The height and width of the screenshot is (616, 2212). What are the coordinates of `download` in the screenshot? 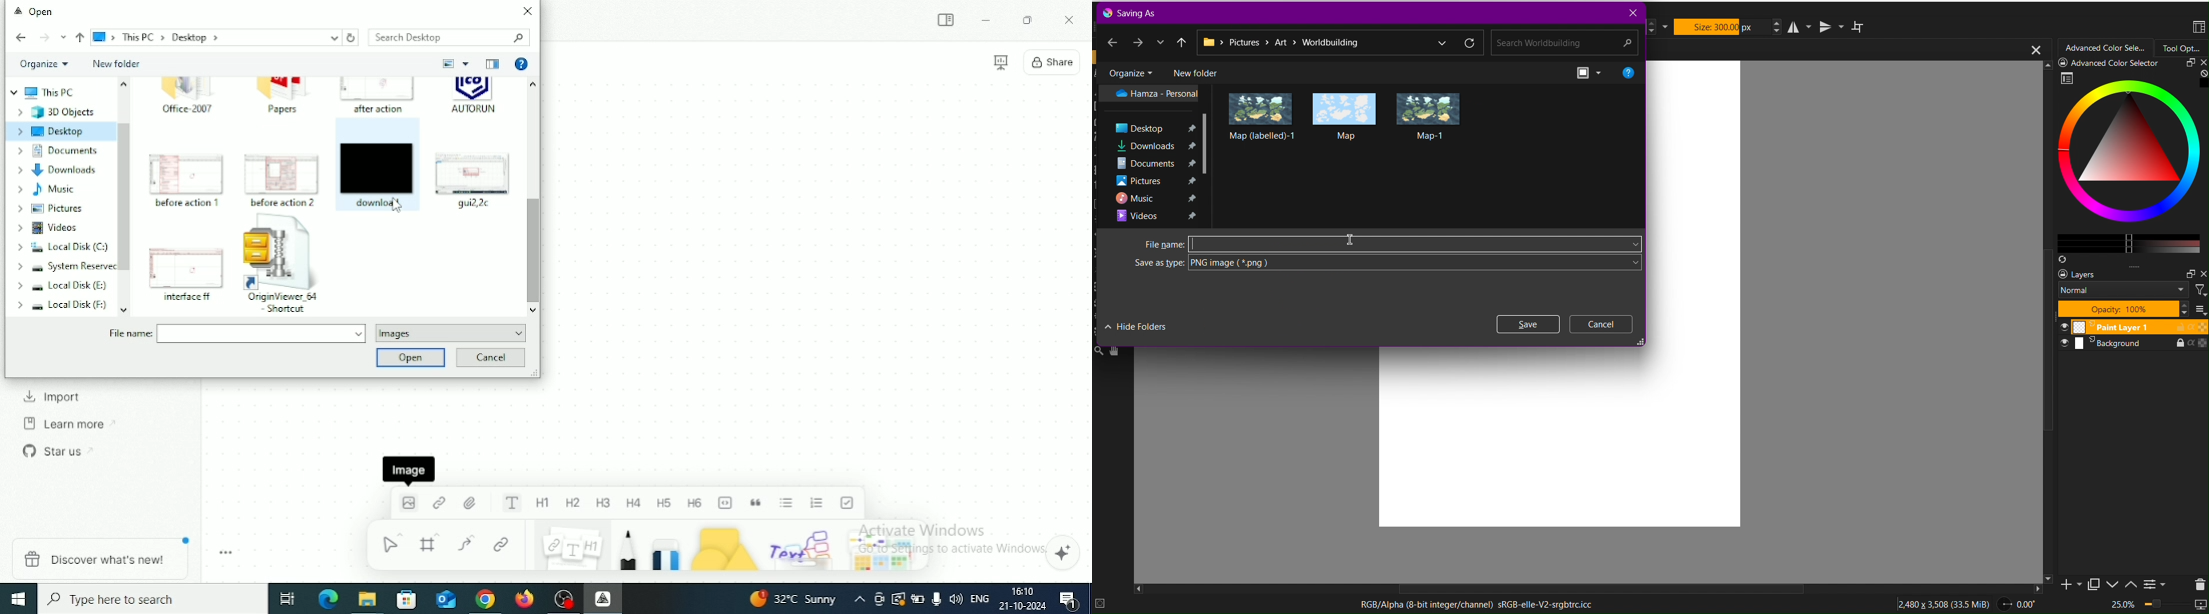 It's located at (378, 164).